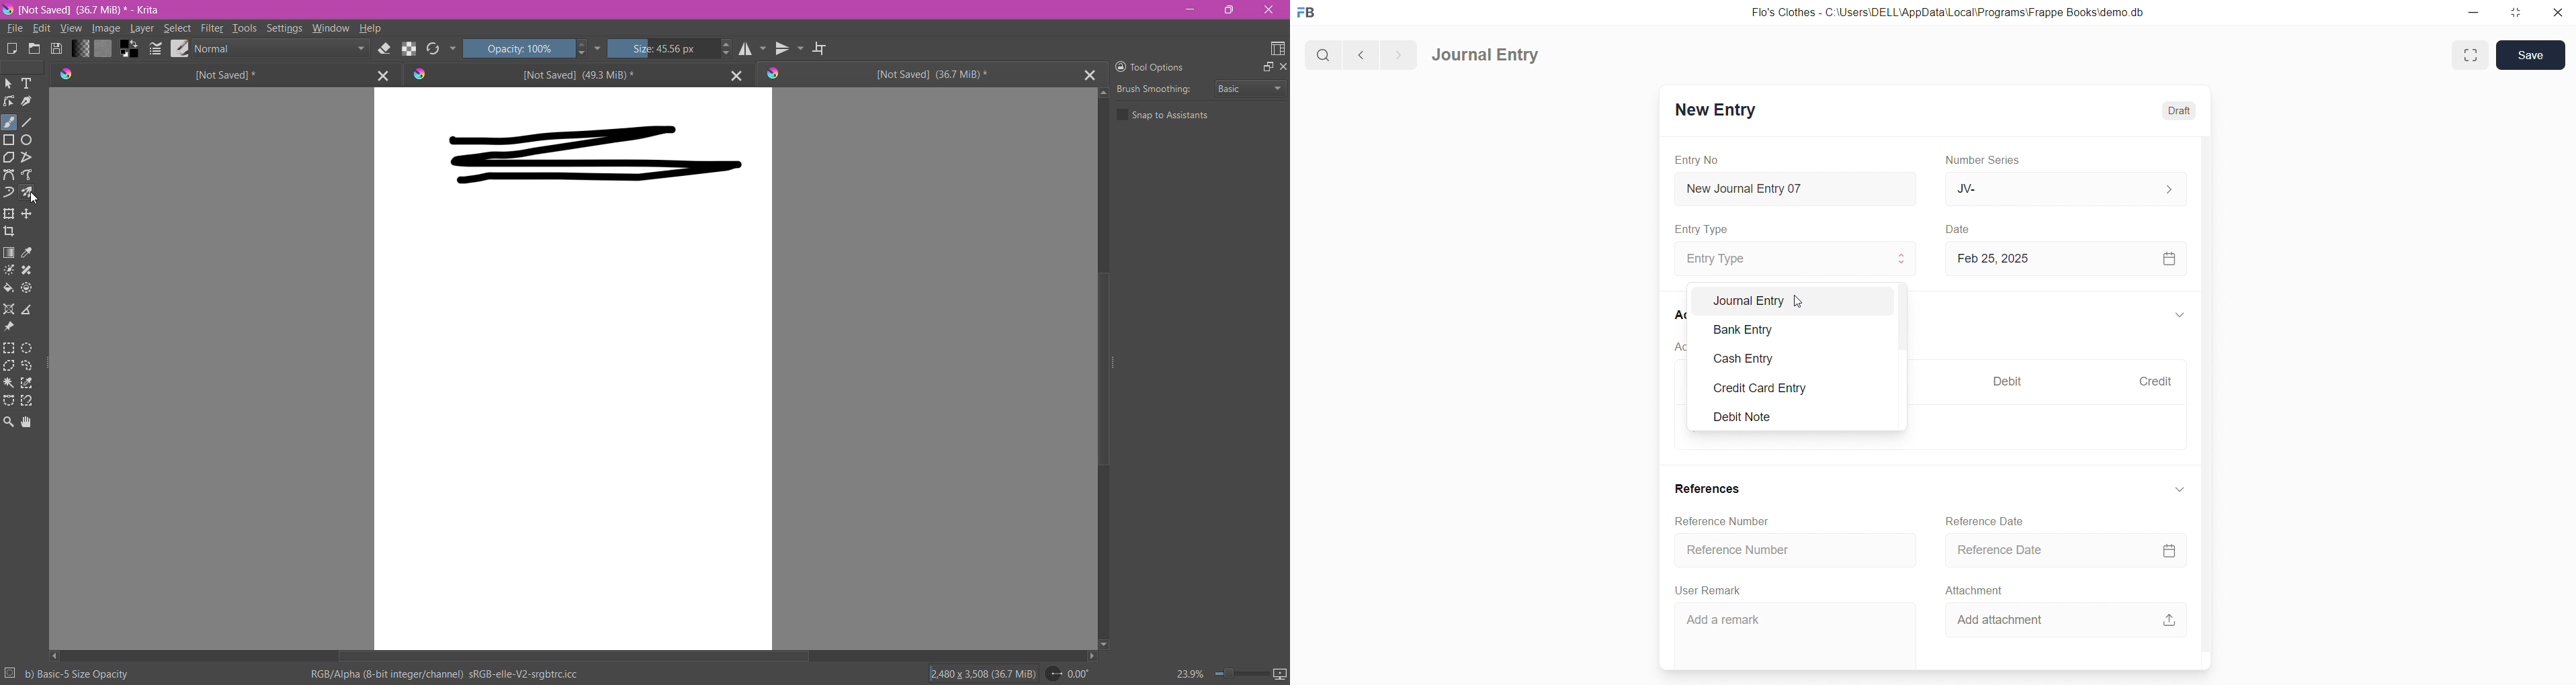 The image size is (2576, 700). Describe the element at coordinates (572, 657) in the screenshot. I see `Horizontal Scroll Bar` at that location.